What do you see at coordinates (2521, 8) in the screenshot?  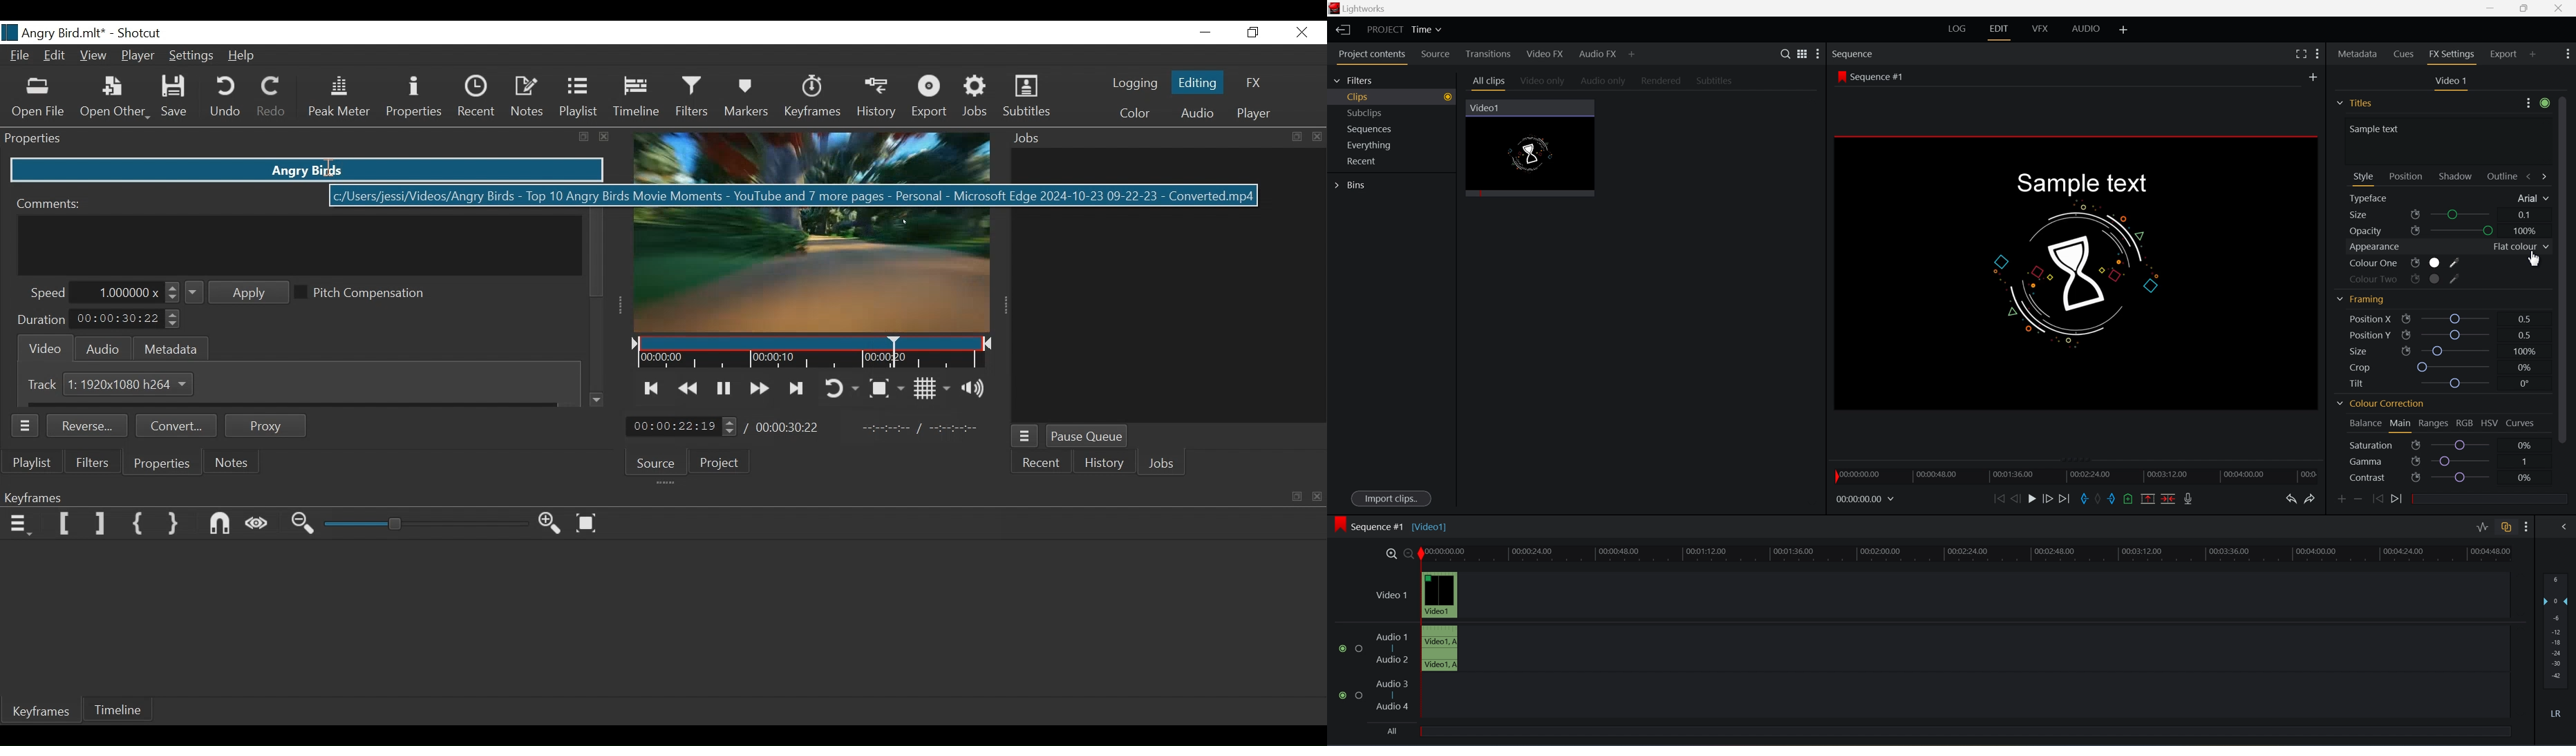 I see `restore down` at bounding box center [2521, 8].